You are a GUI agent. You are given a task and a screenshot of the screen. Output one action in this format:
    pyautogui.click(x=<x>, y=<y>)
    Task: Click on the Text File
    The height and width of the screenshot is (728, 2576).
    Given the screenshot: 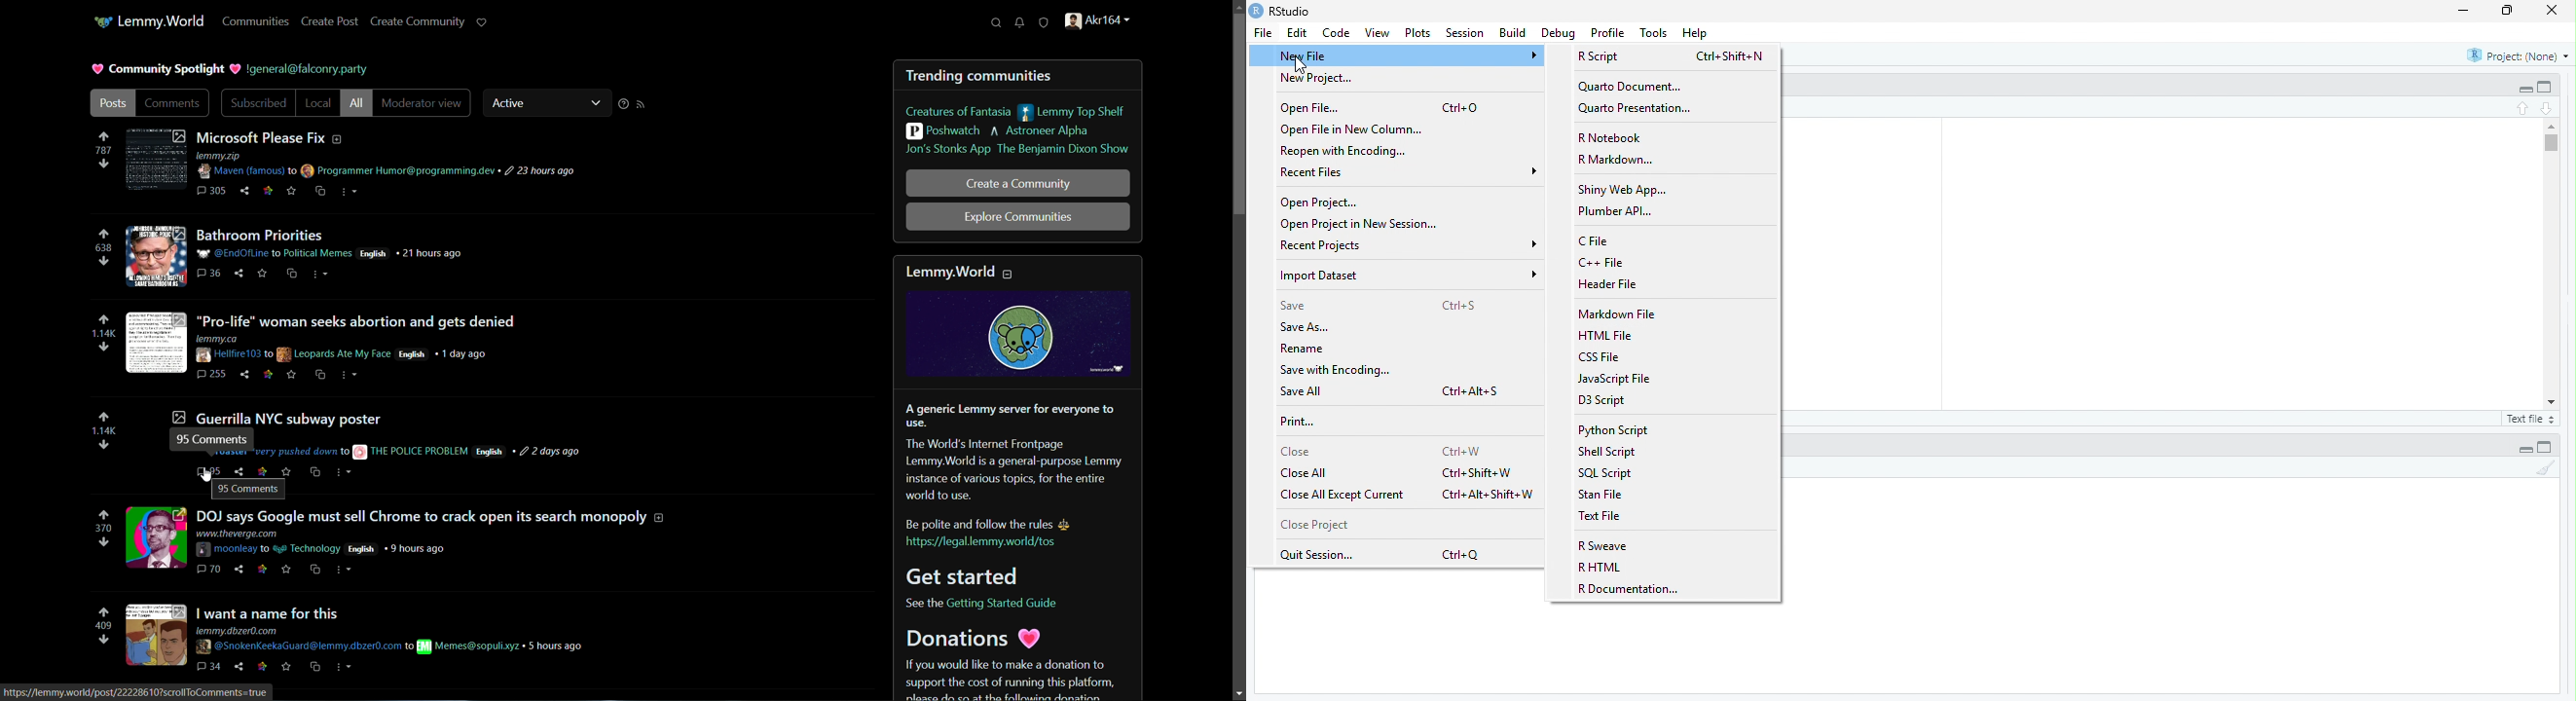 What is the action you would take?
    pyautogui.click(x=1603, y=516)
    